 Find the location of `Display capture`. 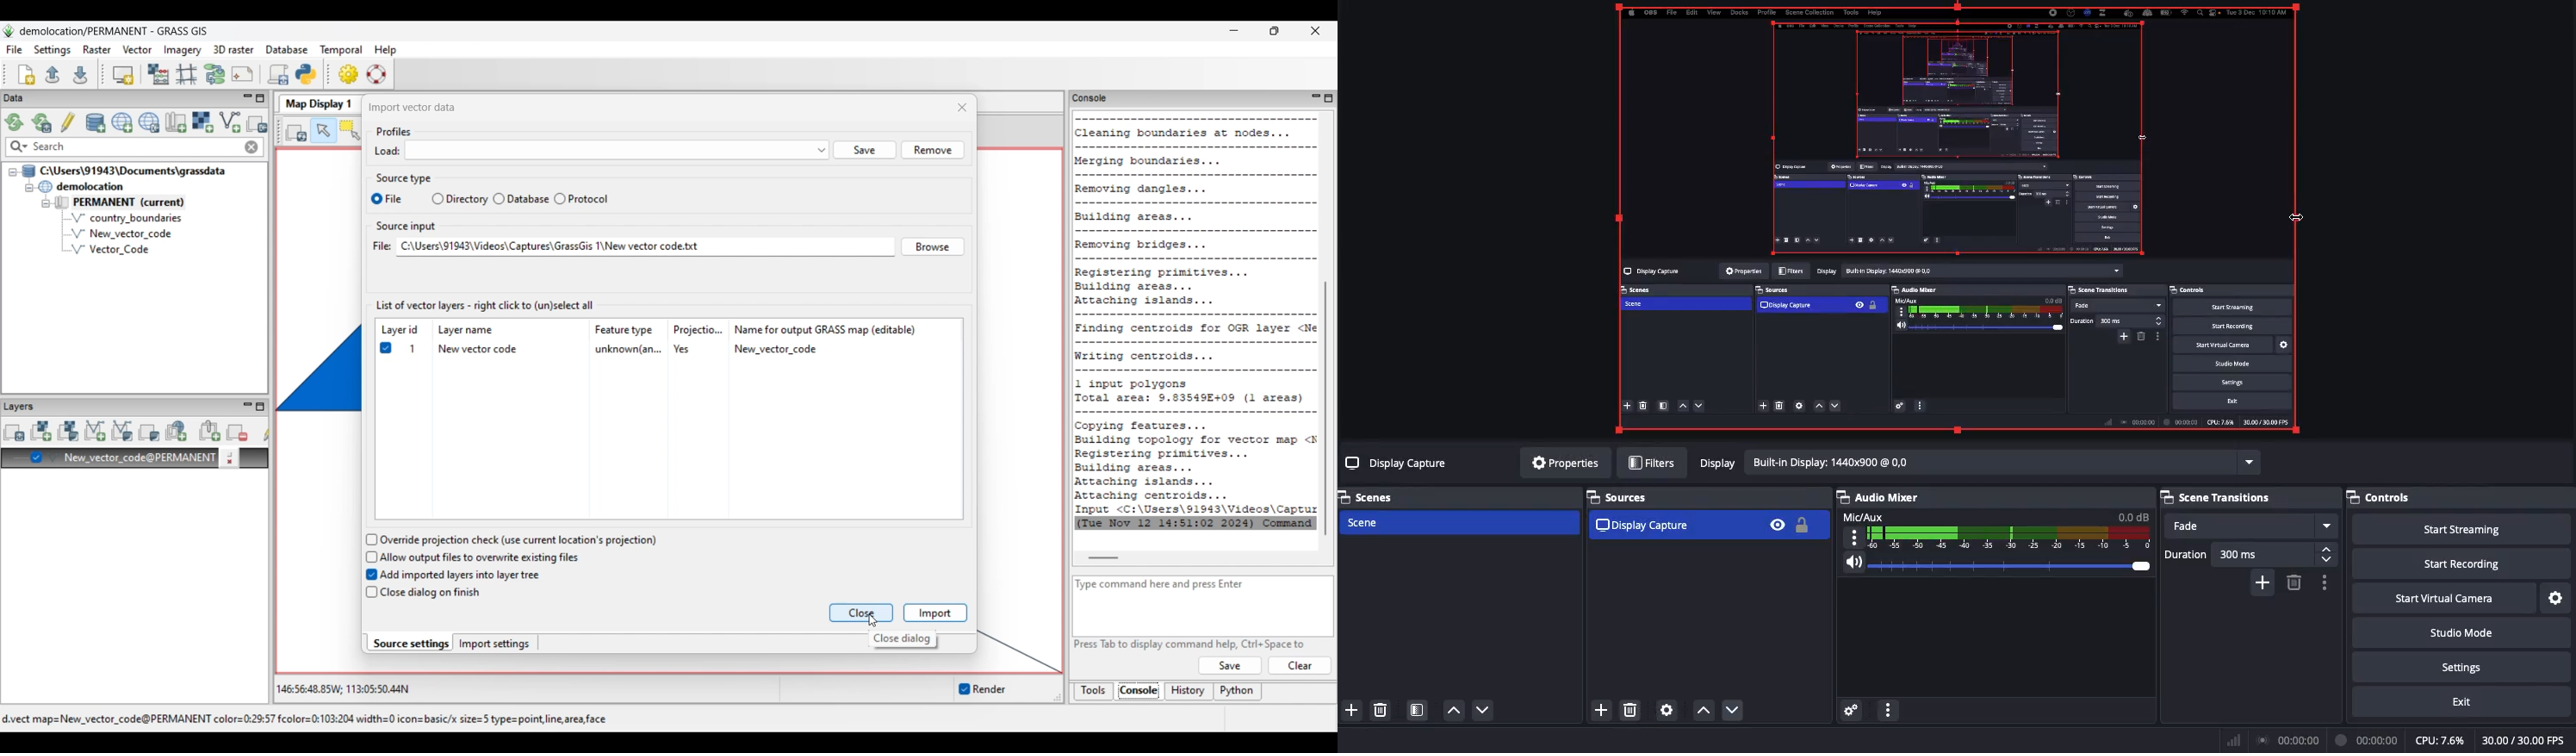

Display capture is located at coordinates (1645, 525).